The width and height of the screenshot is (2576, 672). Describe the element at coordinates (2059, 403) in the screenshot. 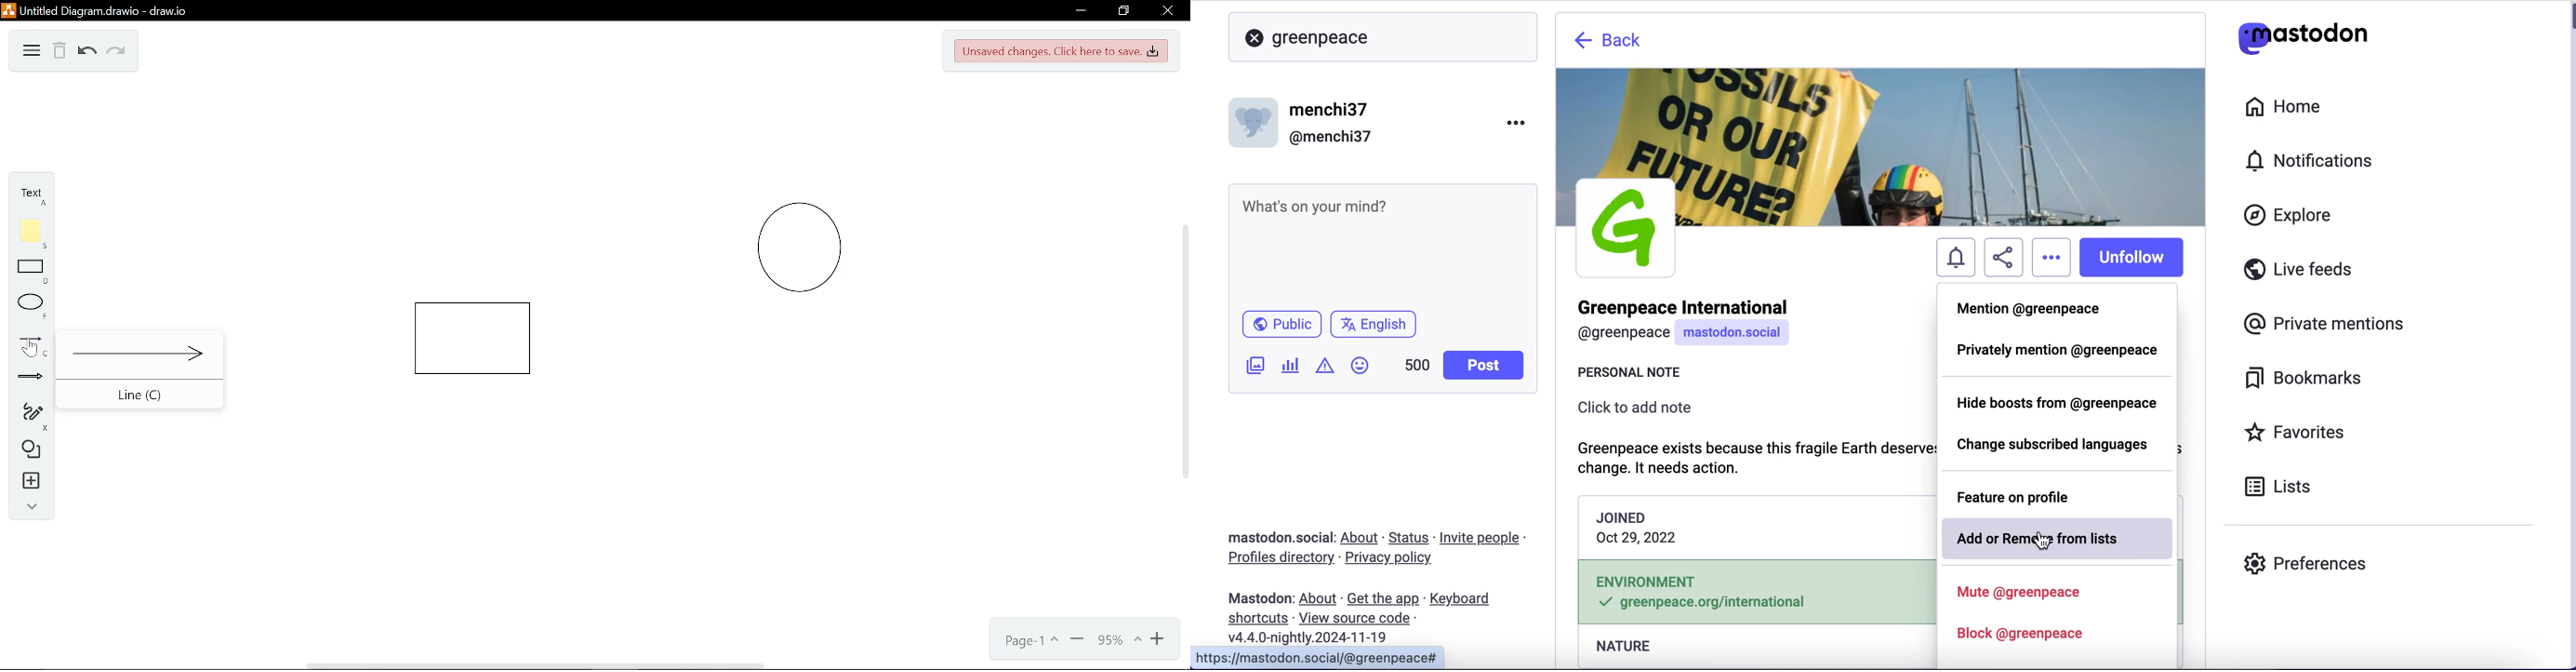

I see `hide boosts from greenpeace` at that location.